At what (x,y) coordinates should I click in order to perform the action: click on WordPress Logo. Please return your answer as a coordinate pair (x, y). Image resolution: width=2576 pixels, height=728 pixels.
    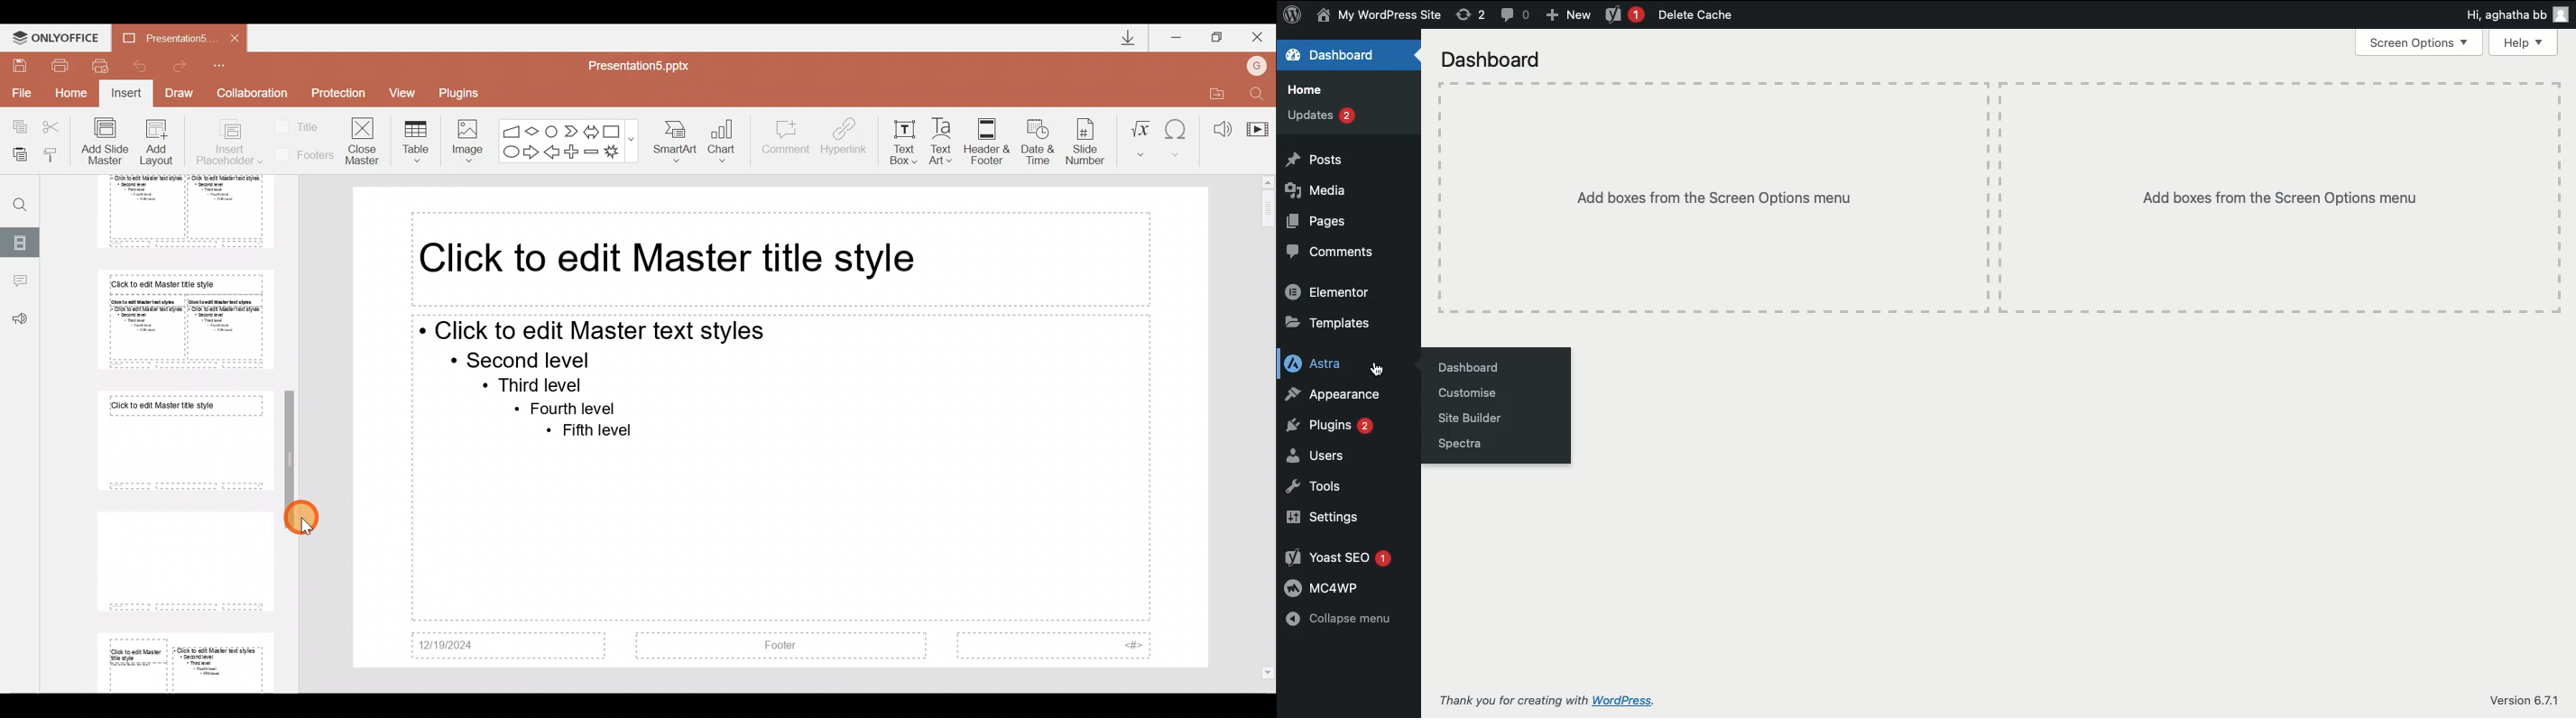
    Looking at the image, I should click on (1293, 14).